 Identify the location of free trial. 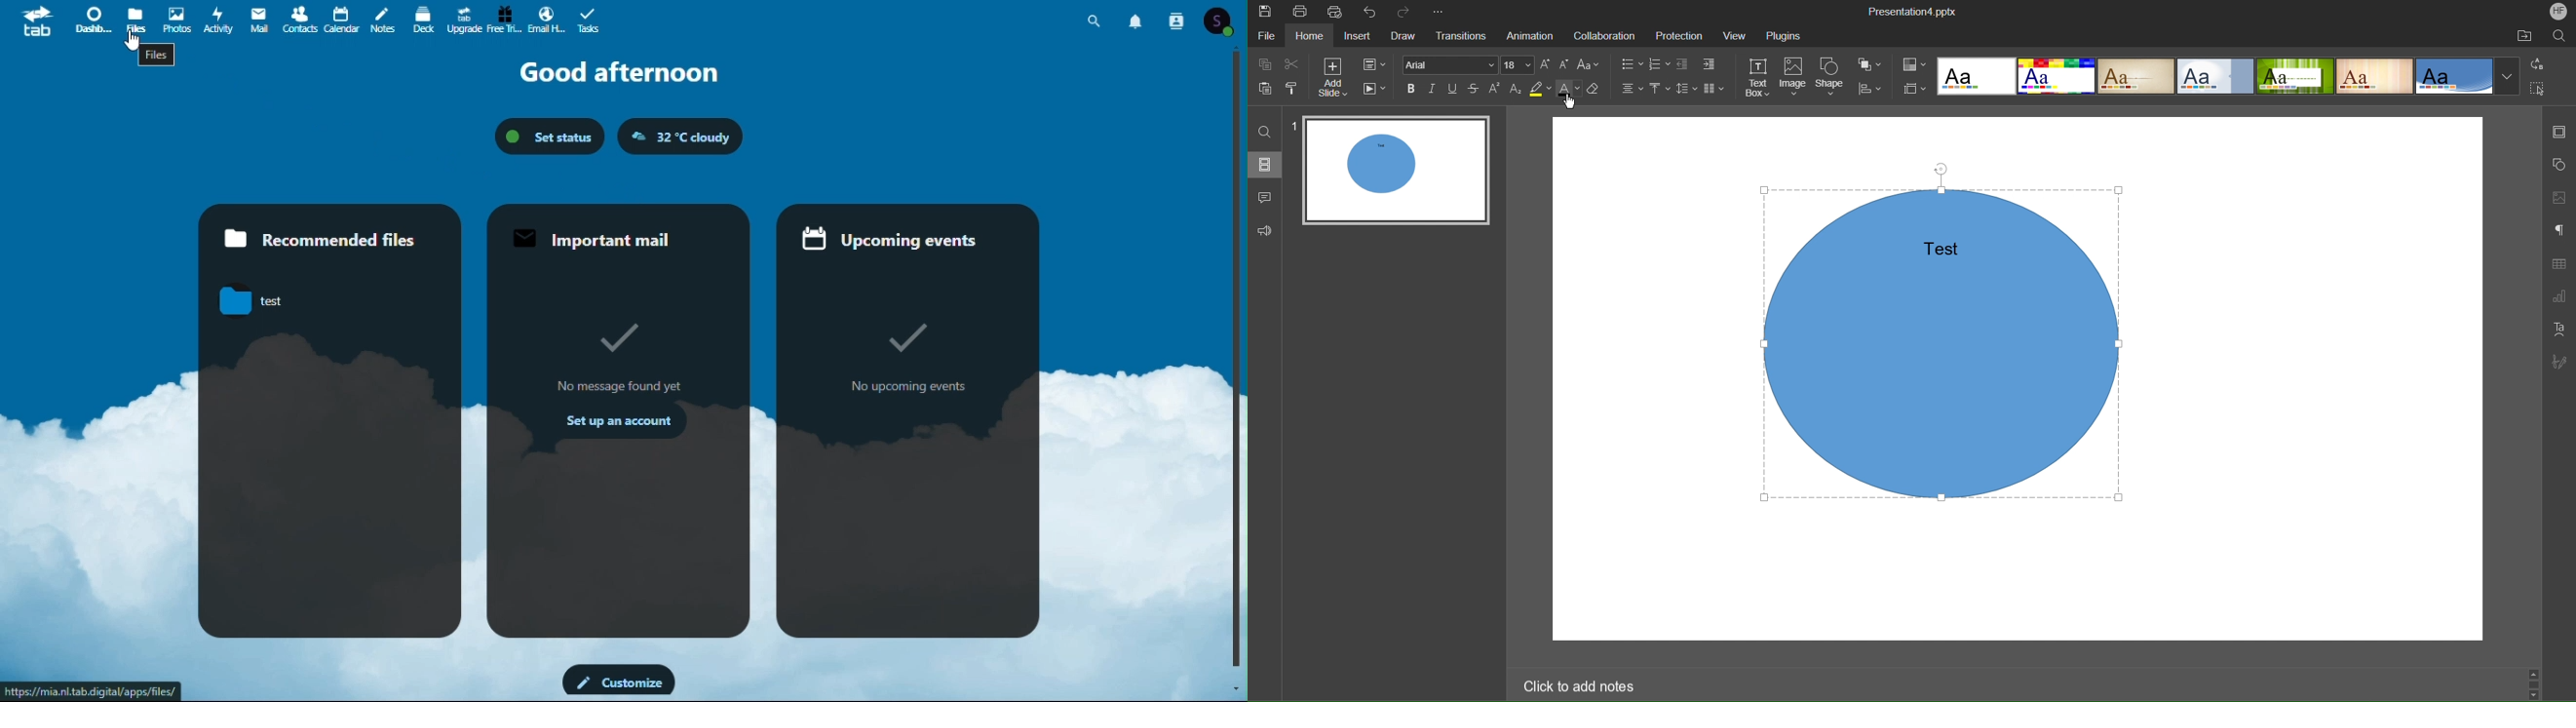
(504, 20).